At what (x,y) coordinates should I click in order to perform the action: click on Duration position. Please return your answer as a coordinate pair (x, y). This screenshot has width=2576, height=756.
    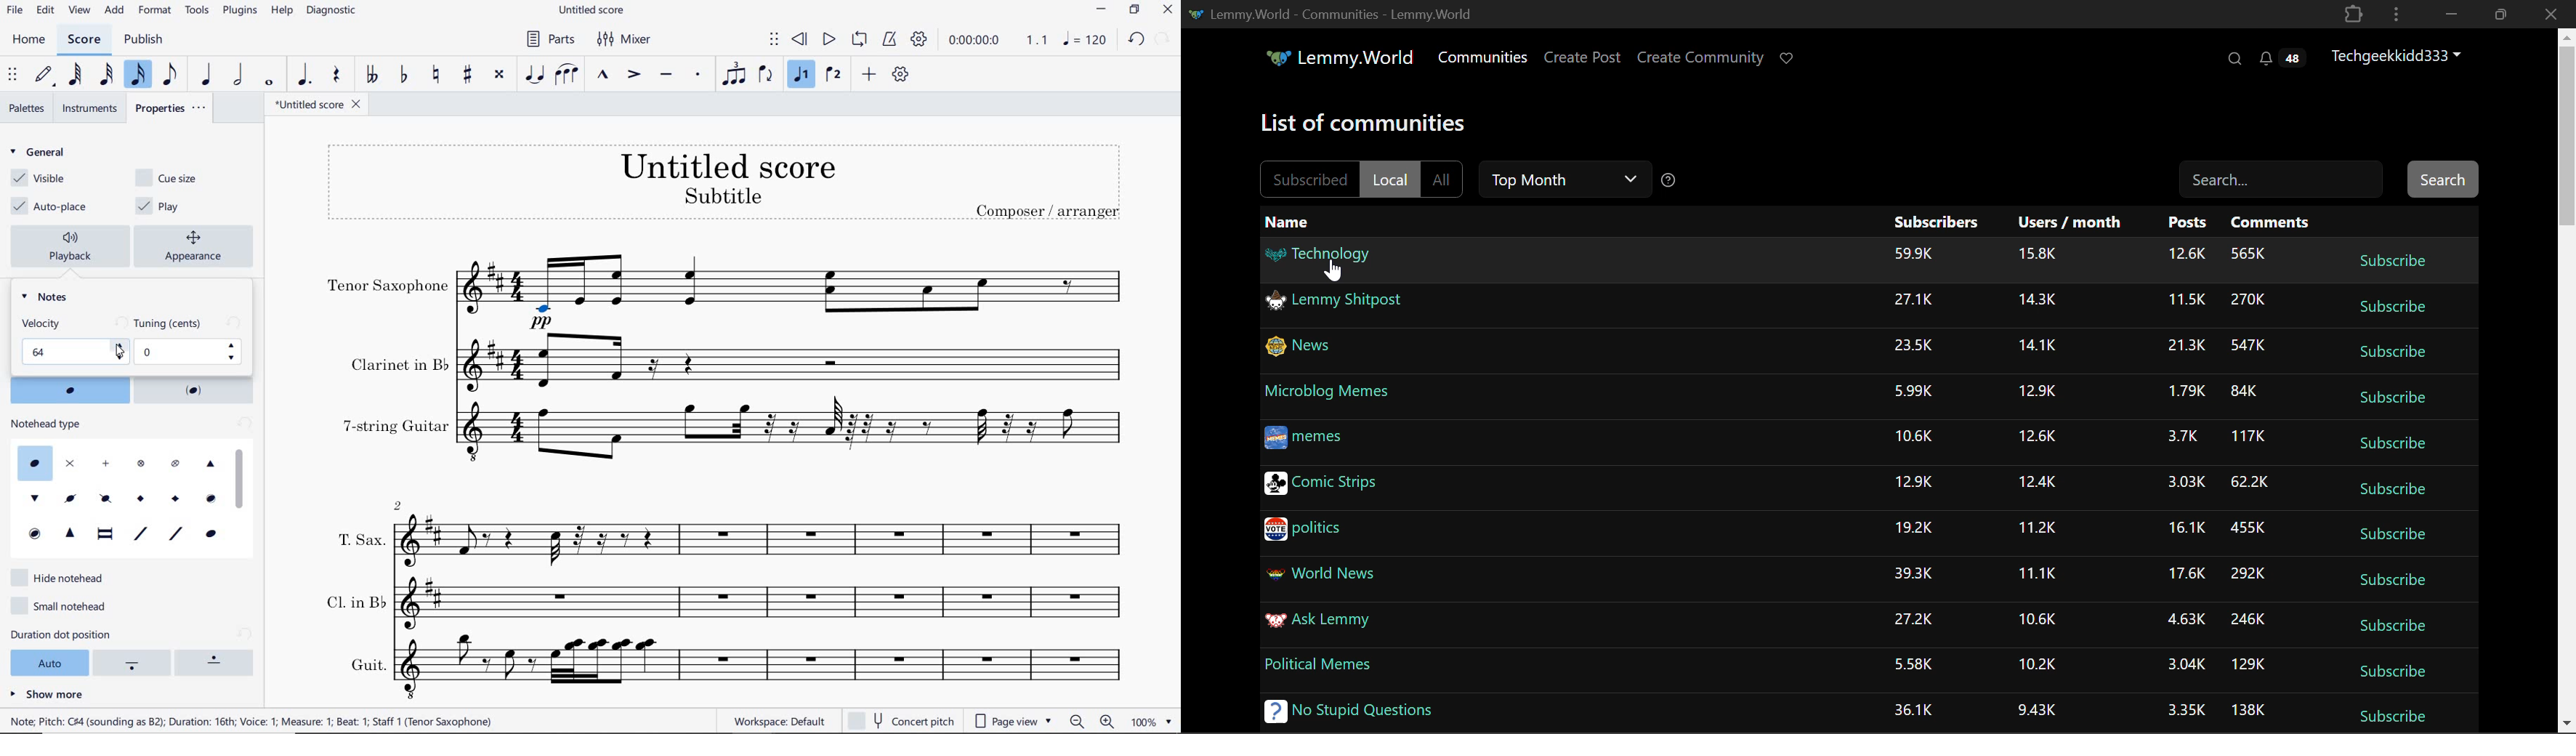
    Looking at the image, I should click on (134, 664).